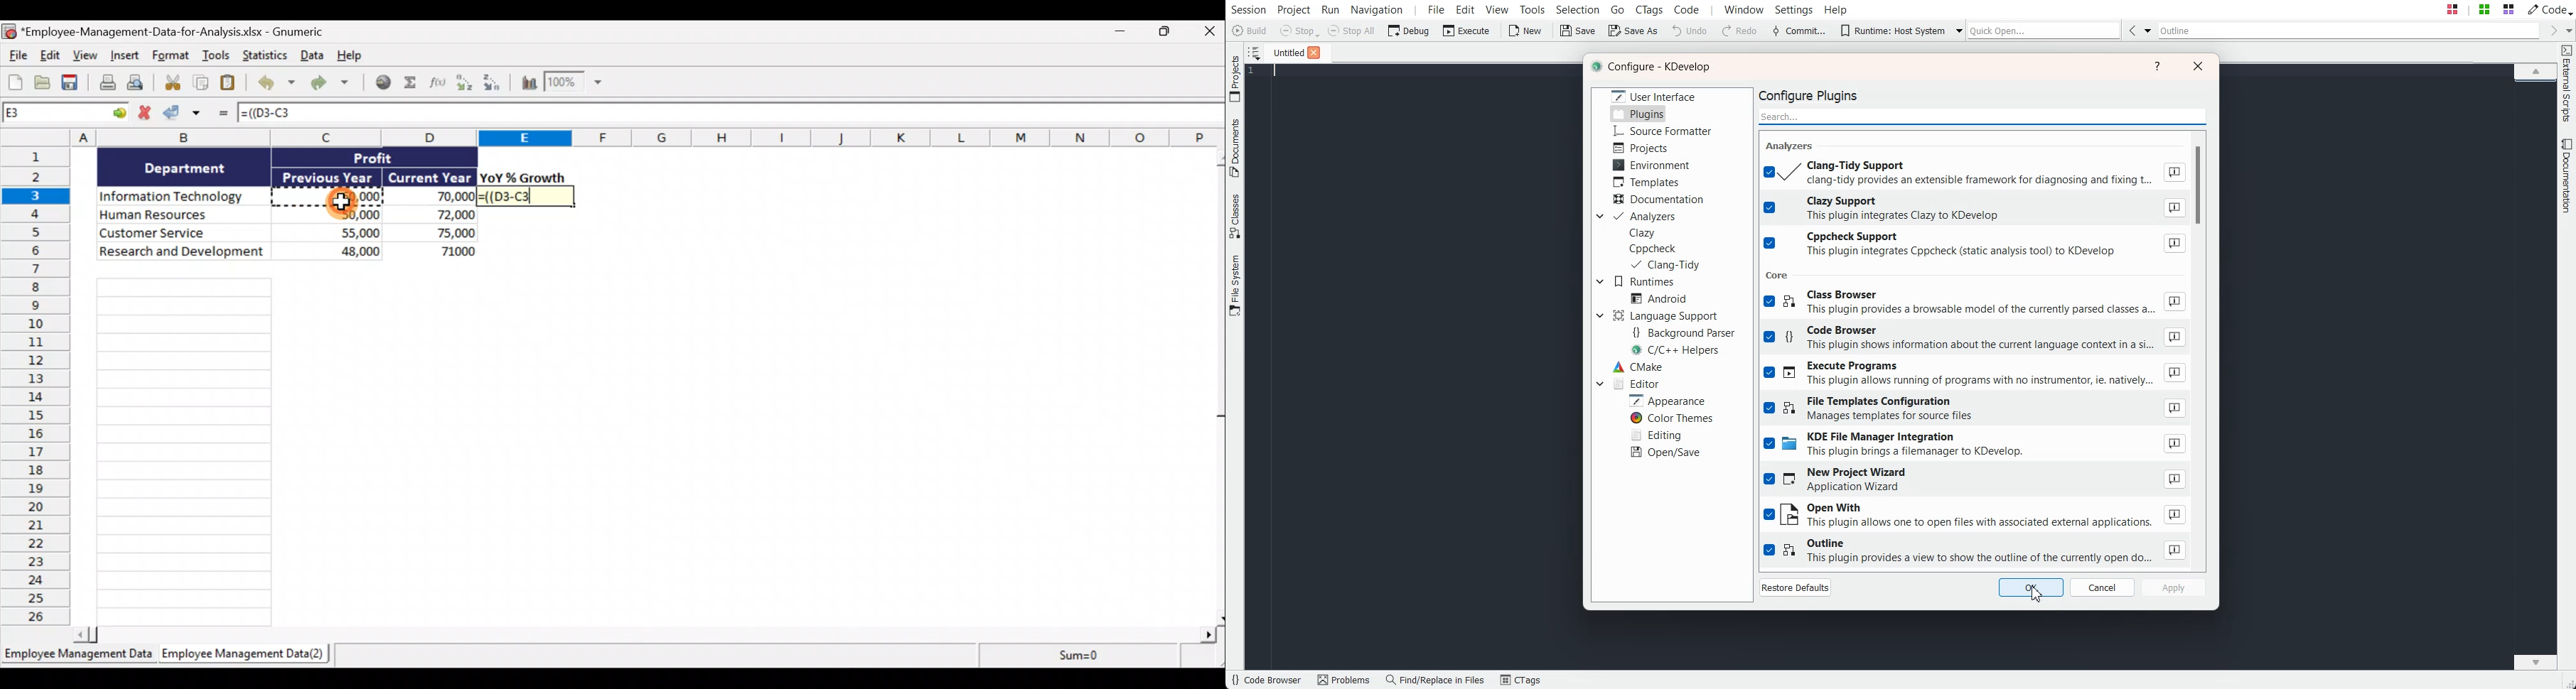  Describe the element at coordinates (441, 85) in the screenshot. I see `Edit a function in the current cell` at that location.